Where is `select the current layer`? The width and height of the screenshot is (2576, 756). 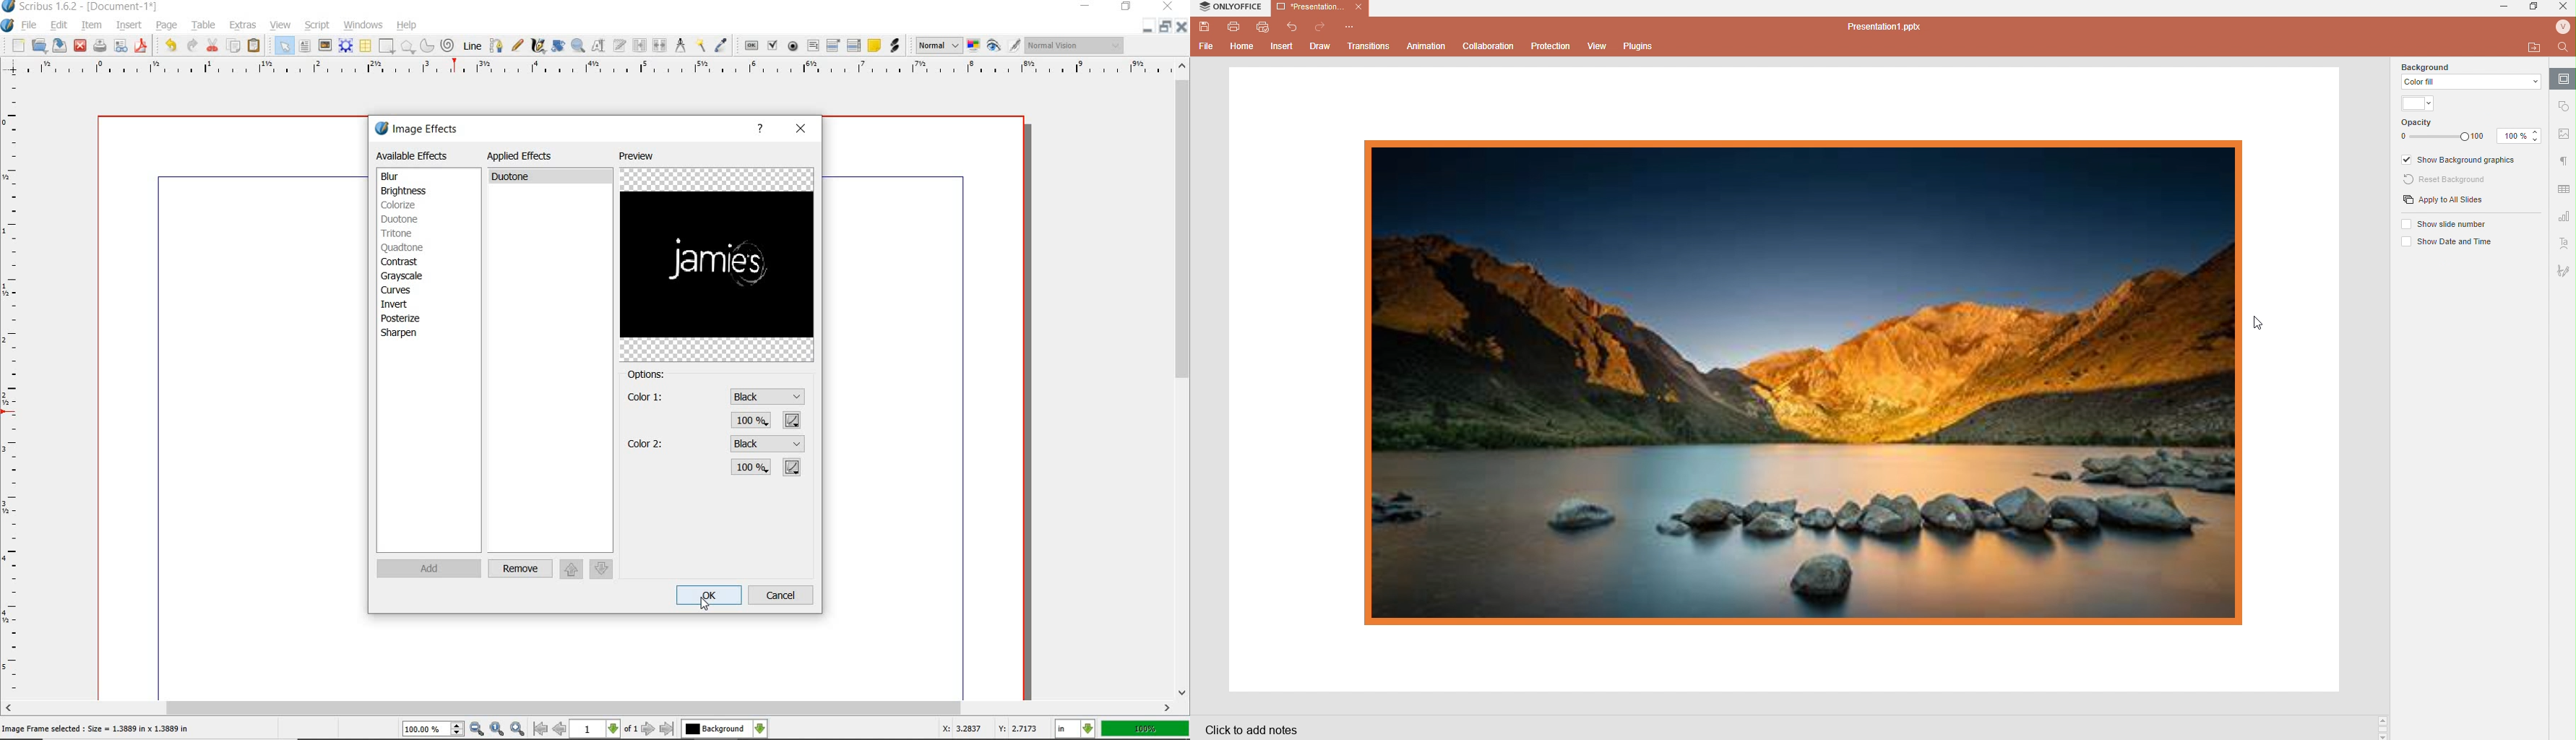
select the current layer is located at coordinates (724, 729).